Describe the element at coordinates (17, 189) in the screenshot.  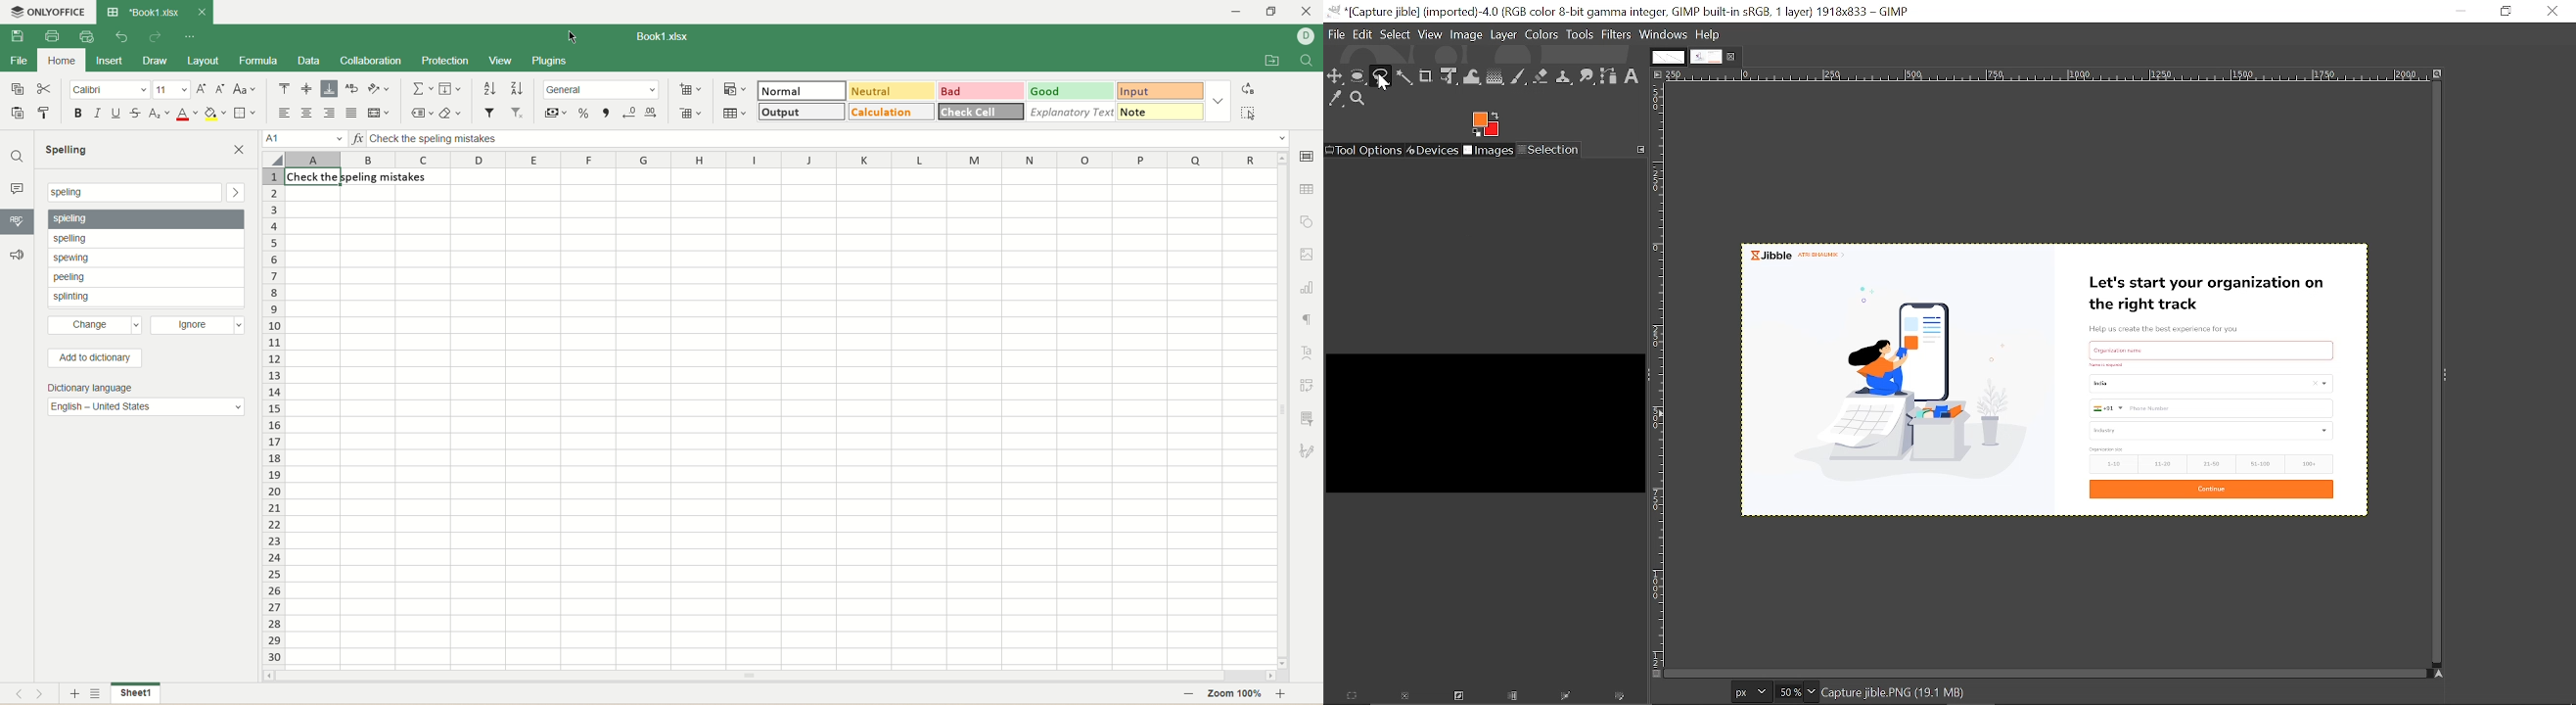
I see `comment` at that location.